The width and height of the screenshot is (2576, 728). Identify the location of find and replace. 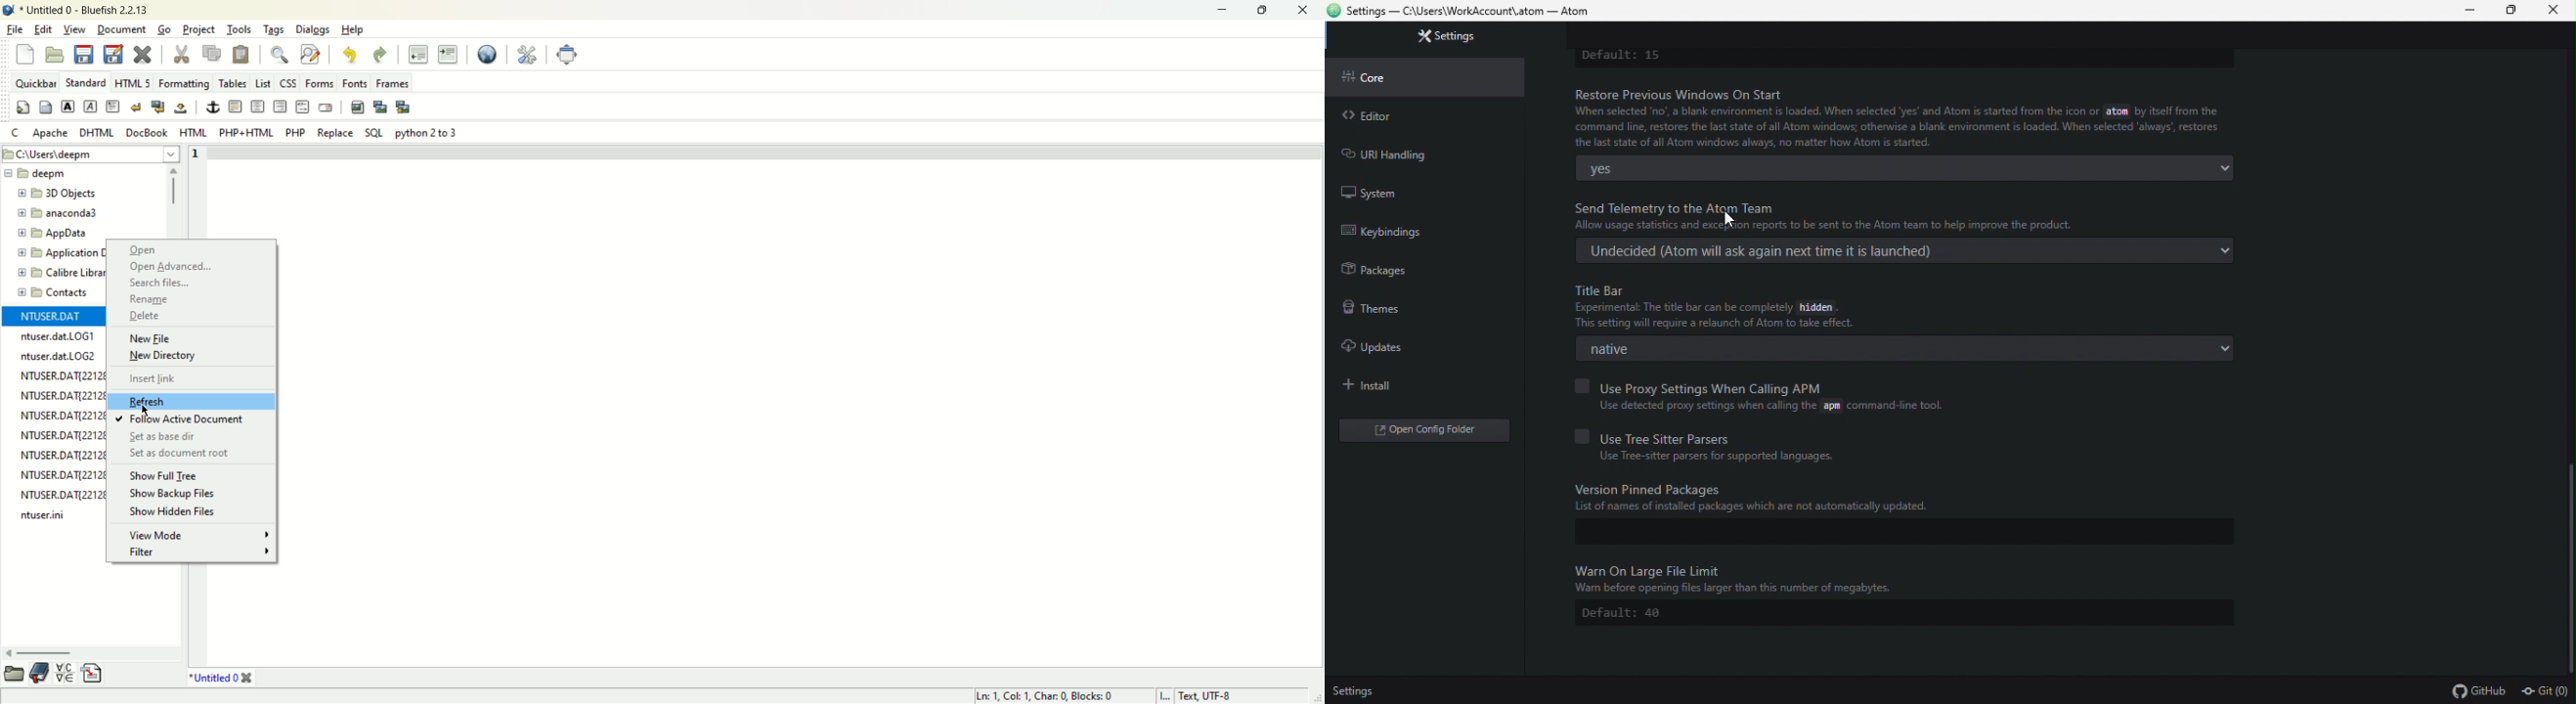
(311, 56).